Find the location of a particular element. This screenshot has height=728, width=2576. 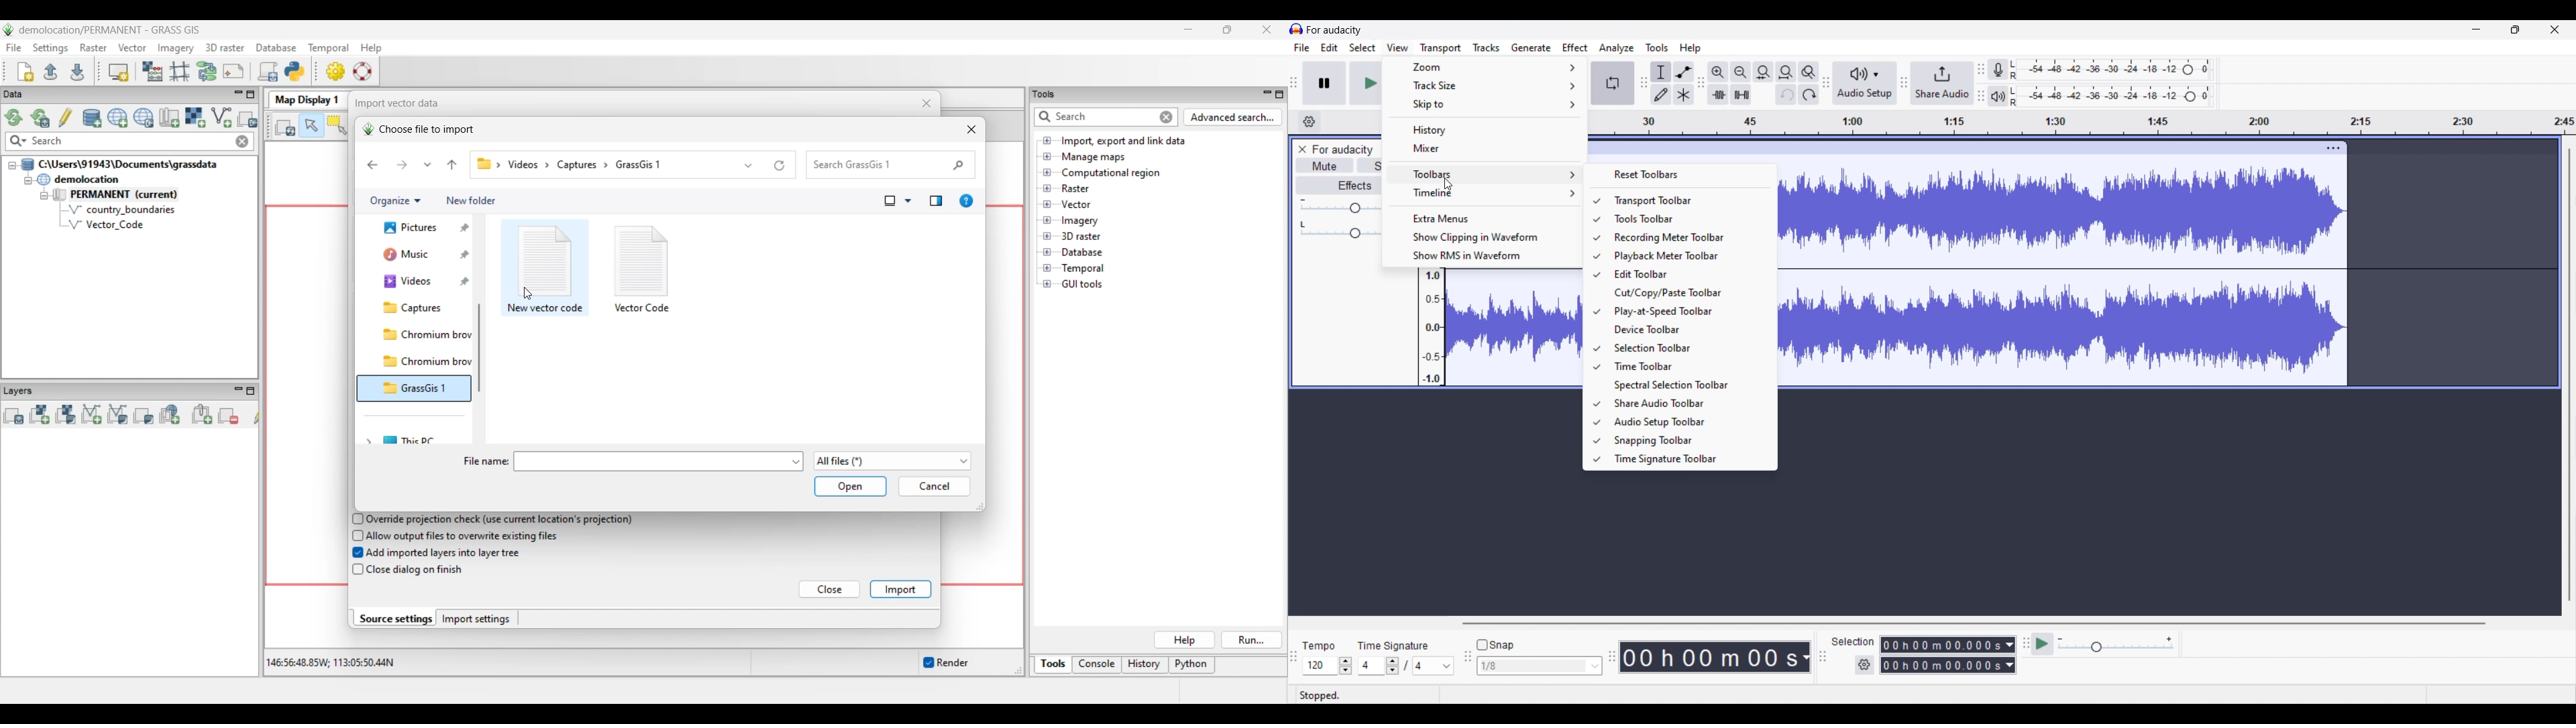

Playback speed settings is located at coordinates (2116, 644).